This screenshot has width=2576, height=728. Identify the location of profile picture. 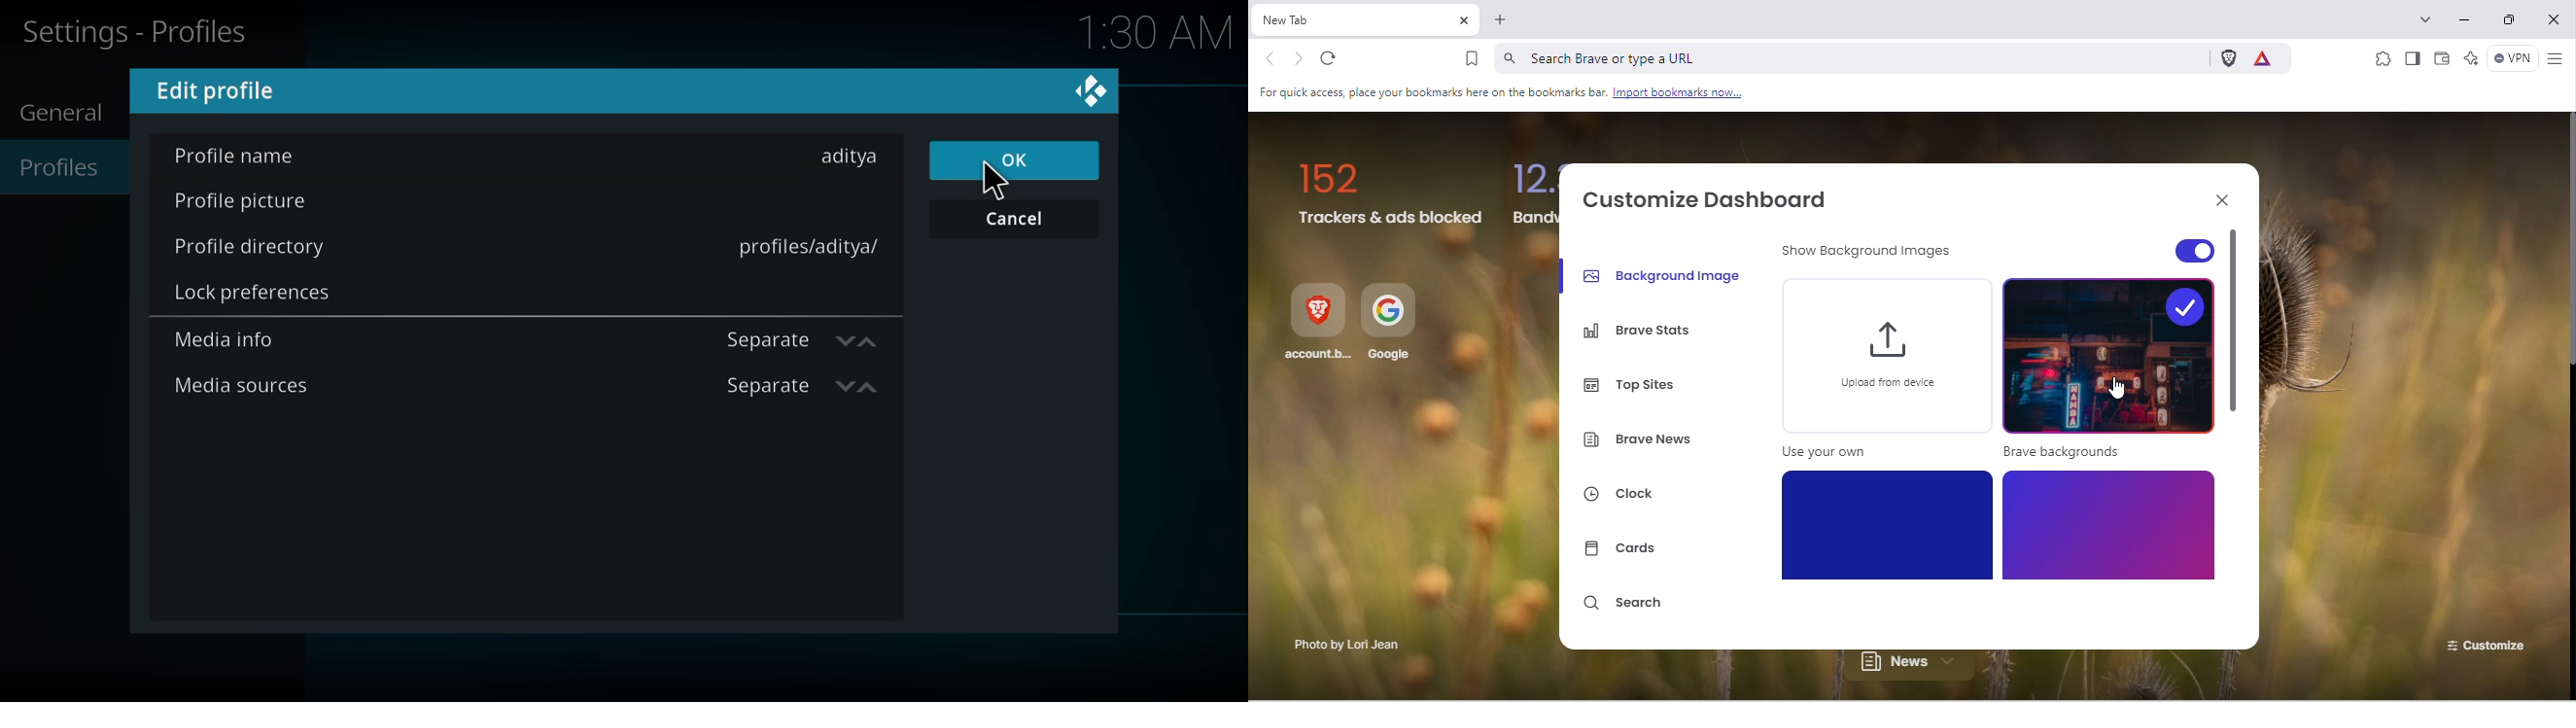
(245, 203).